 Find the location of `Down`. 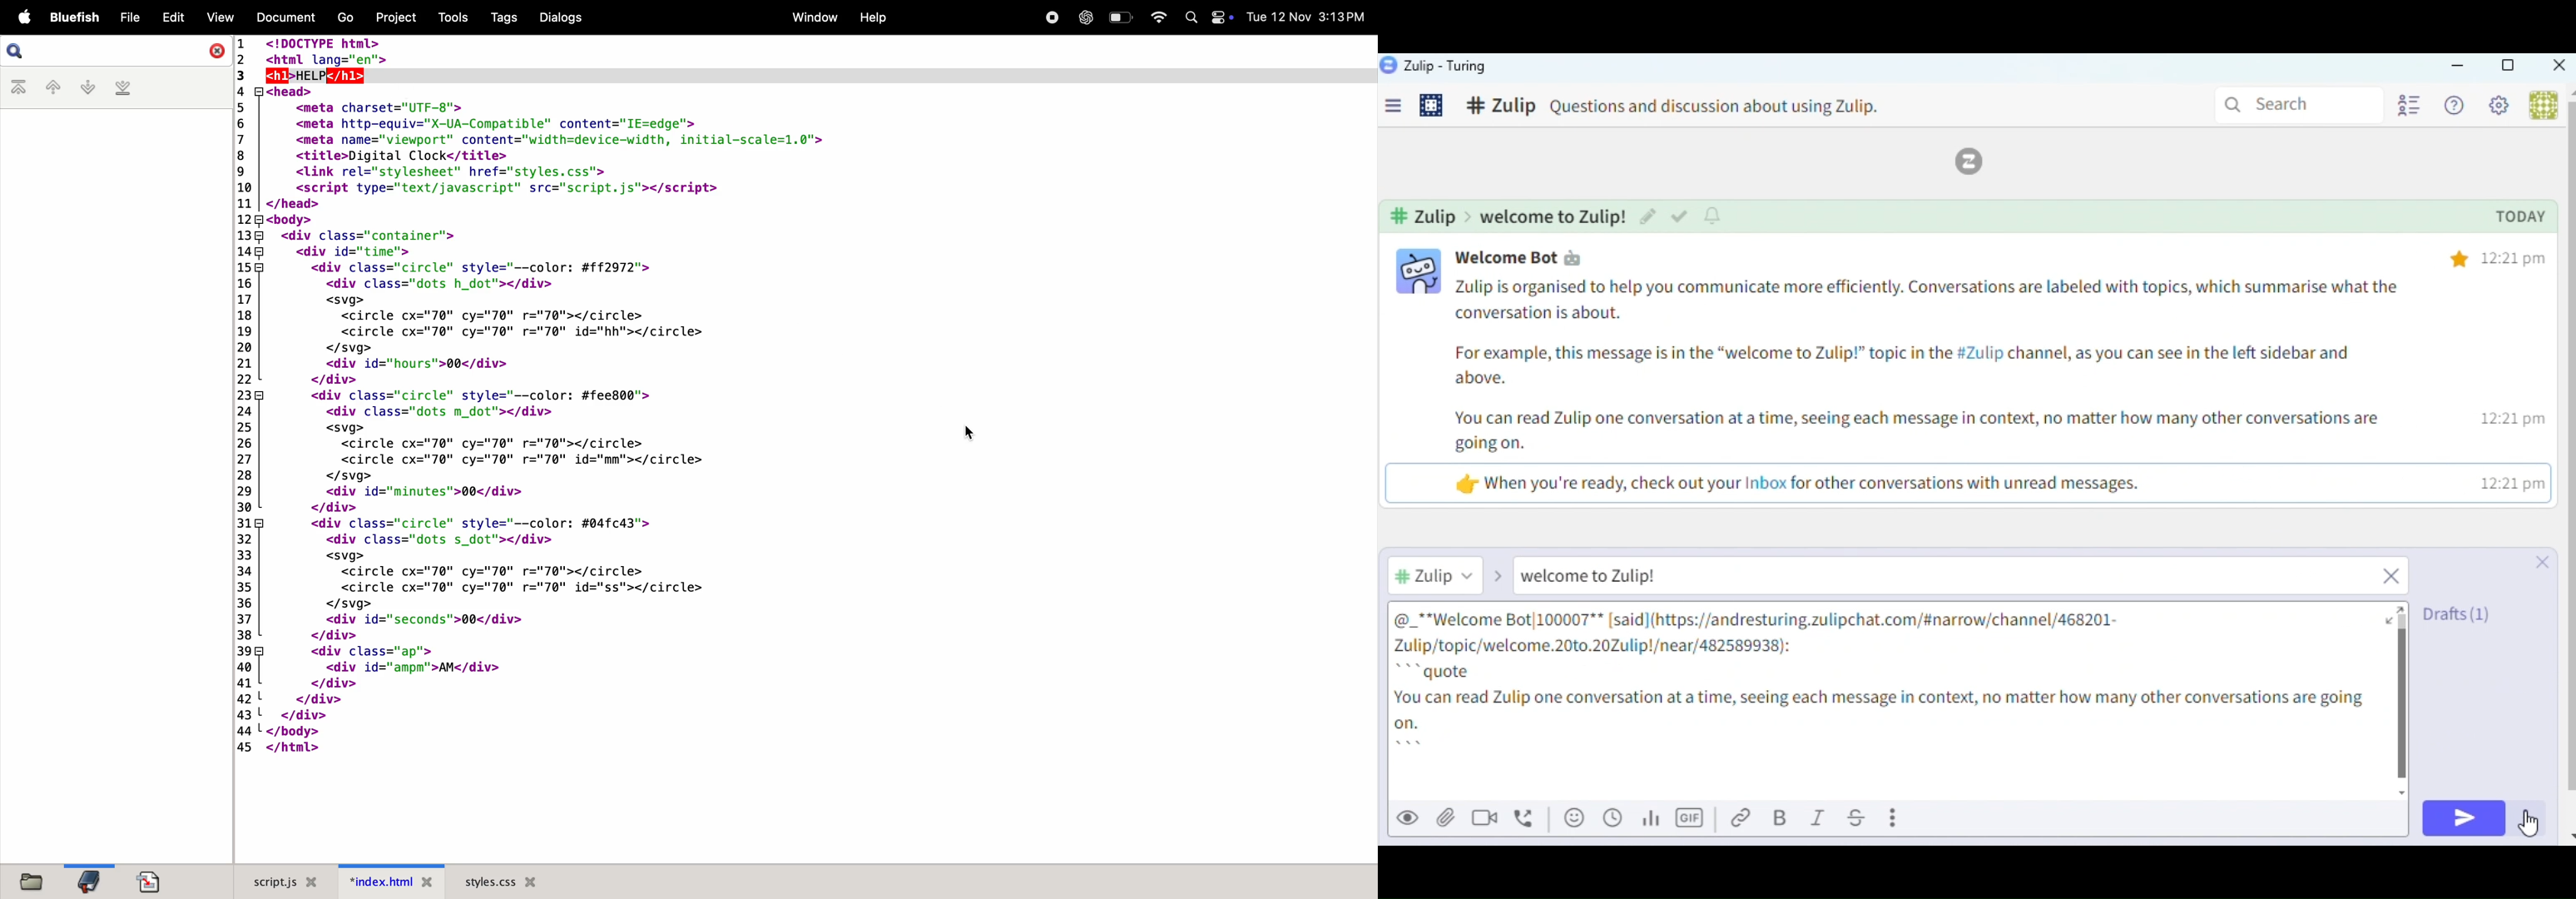

Down is located at coordinates (2407, 791).